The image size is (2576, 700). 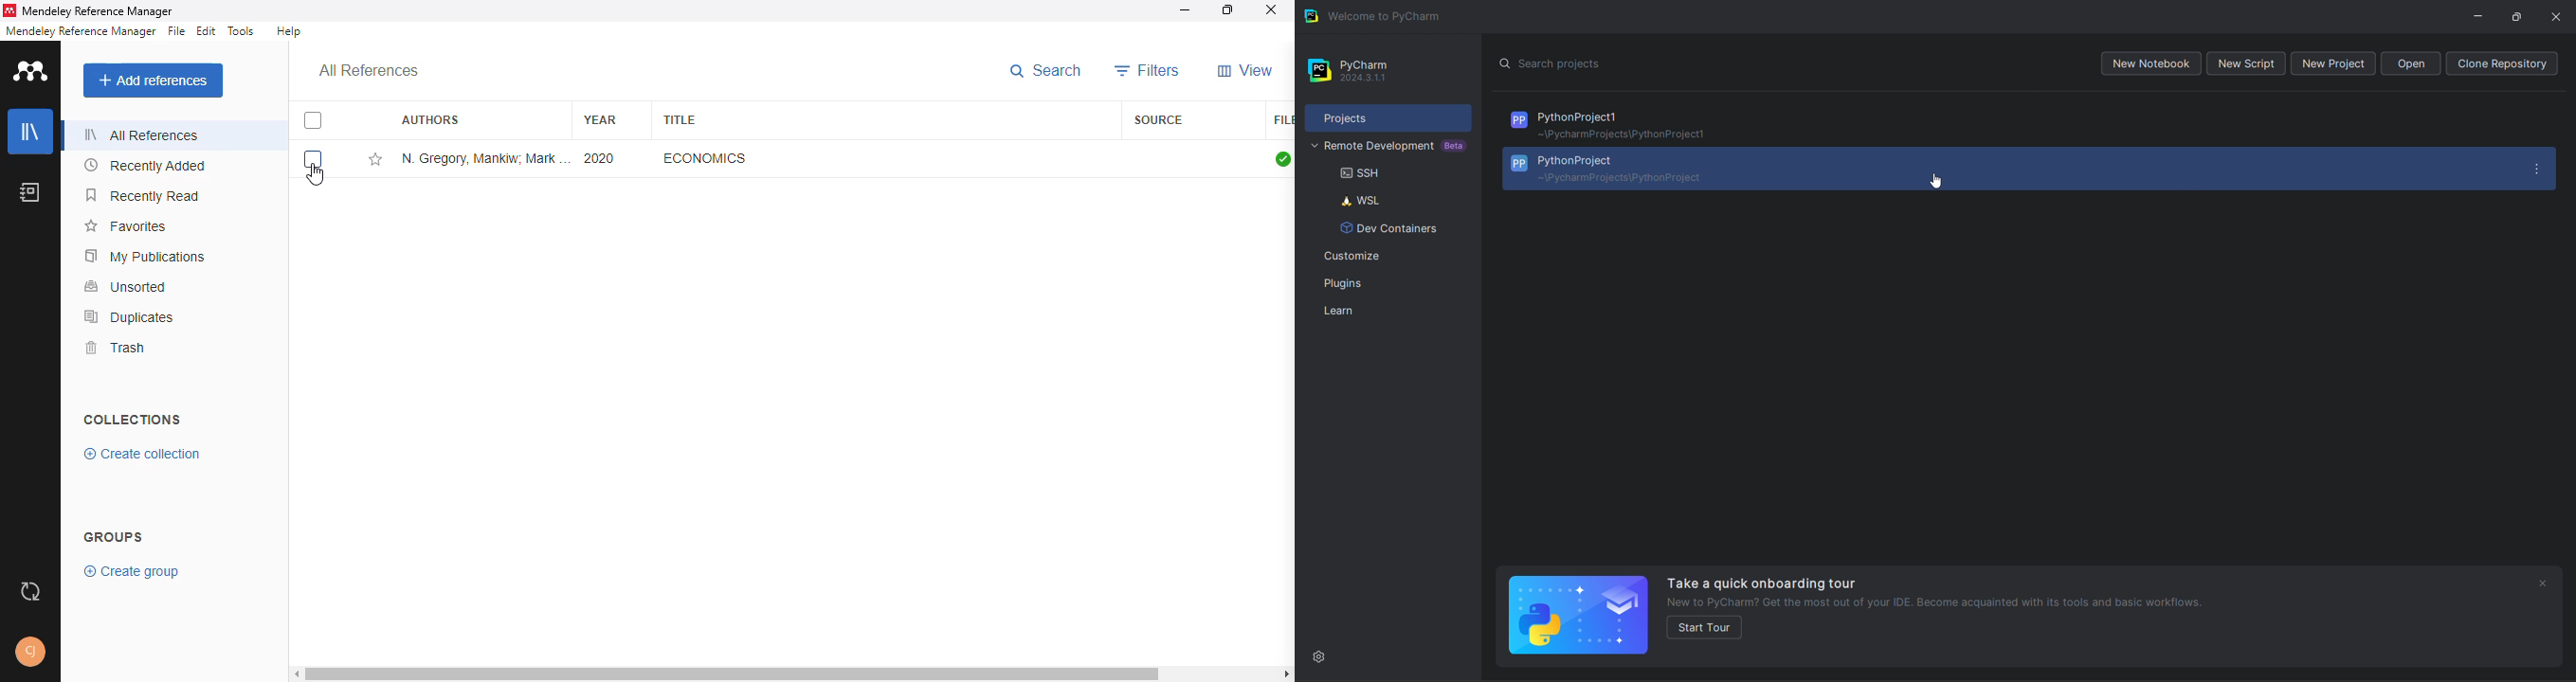 I want to click on filters, so click(x=1147, y=71).